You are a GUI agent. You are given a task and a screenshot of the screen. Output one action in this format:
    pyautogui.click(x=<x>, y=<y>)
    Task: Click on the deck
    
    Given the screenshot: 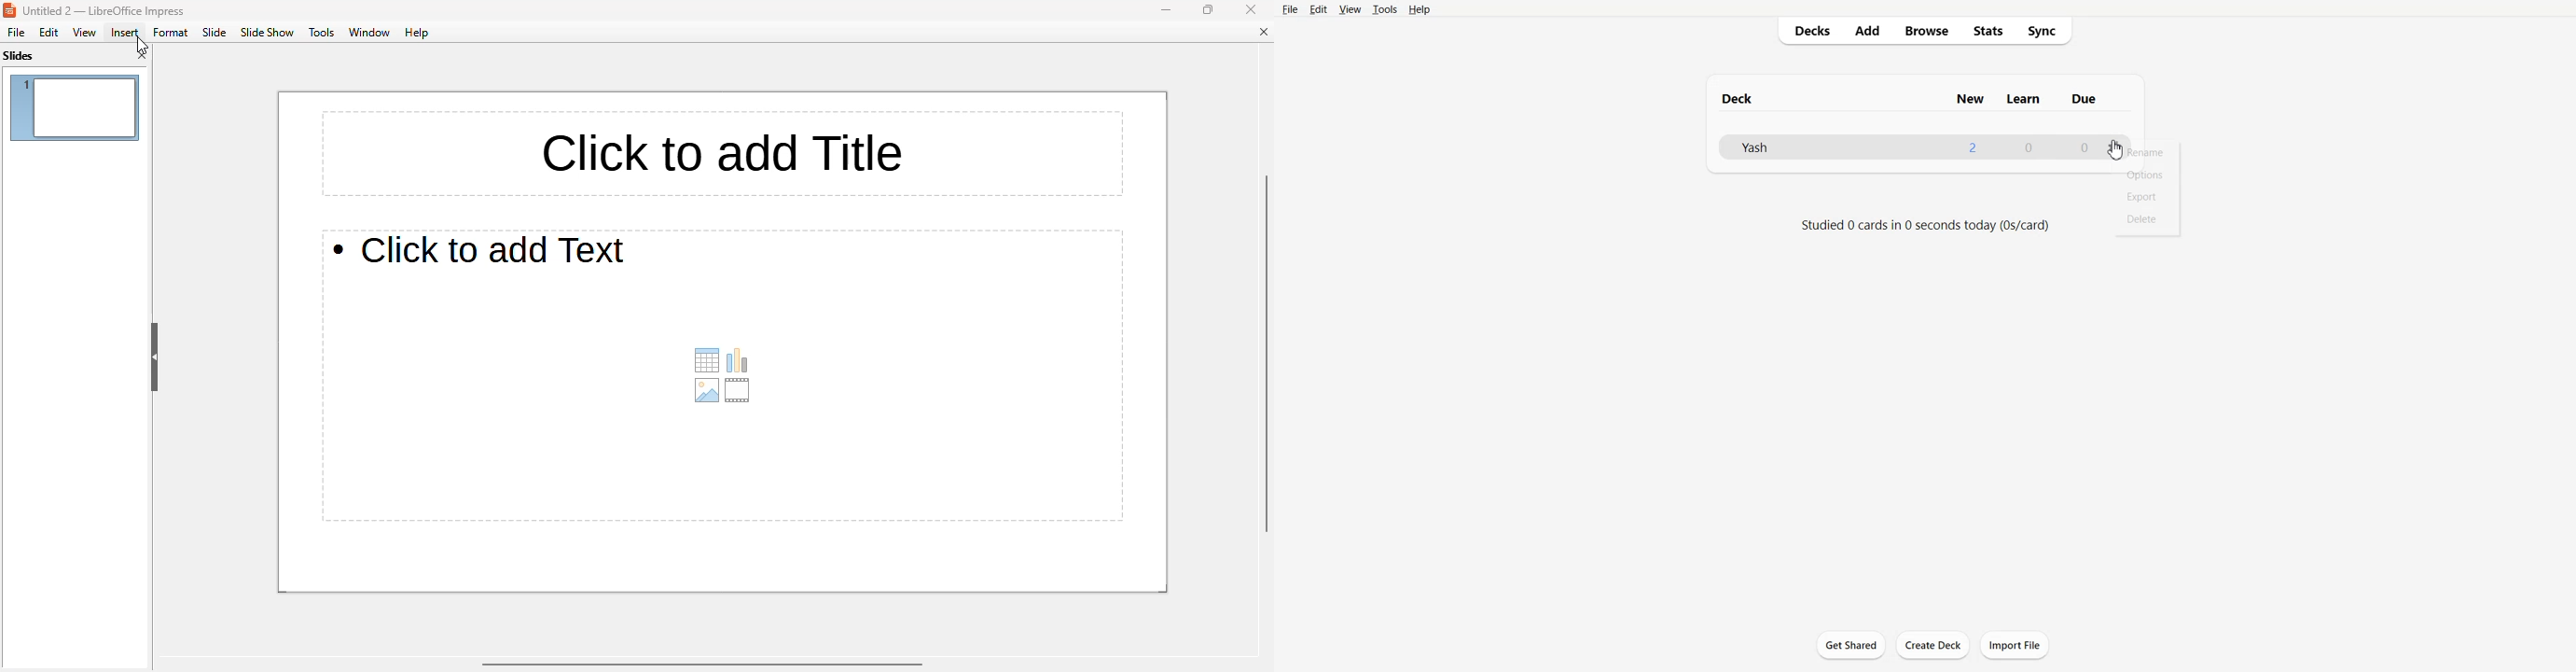 What is the action you would take?
    pyautogui.click(x=1750, y=97)
    